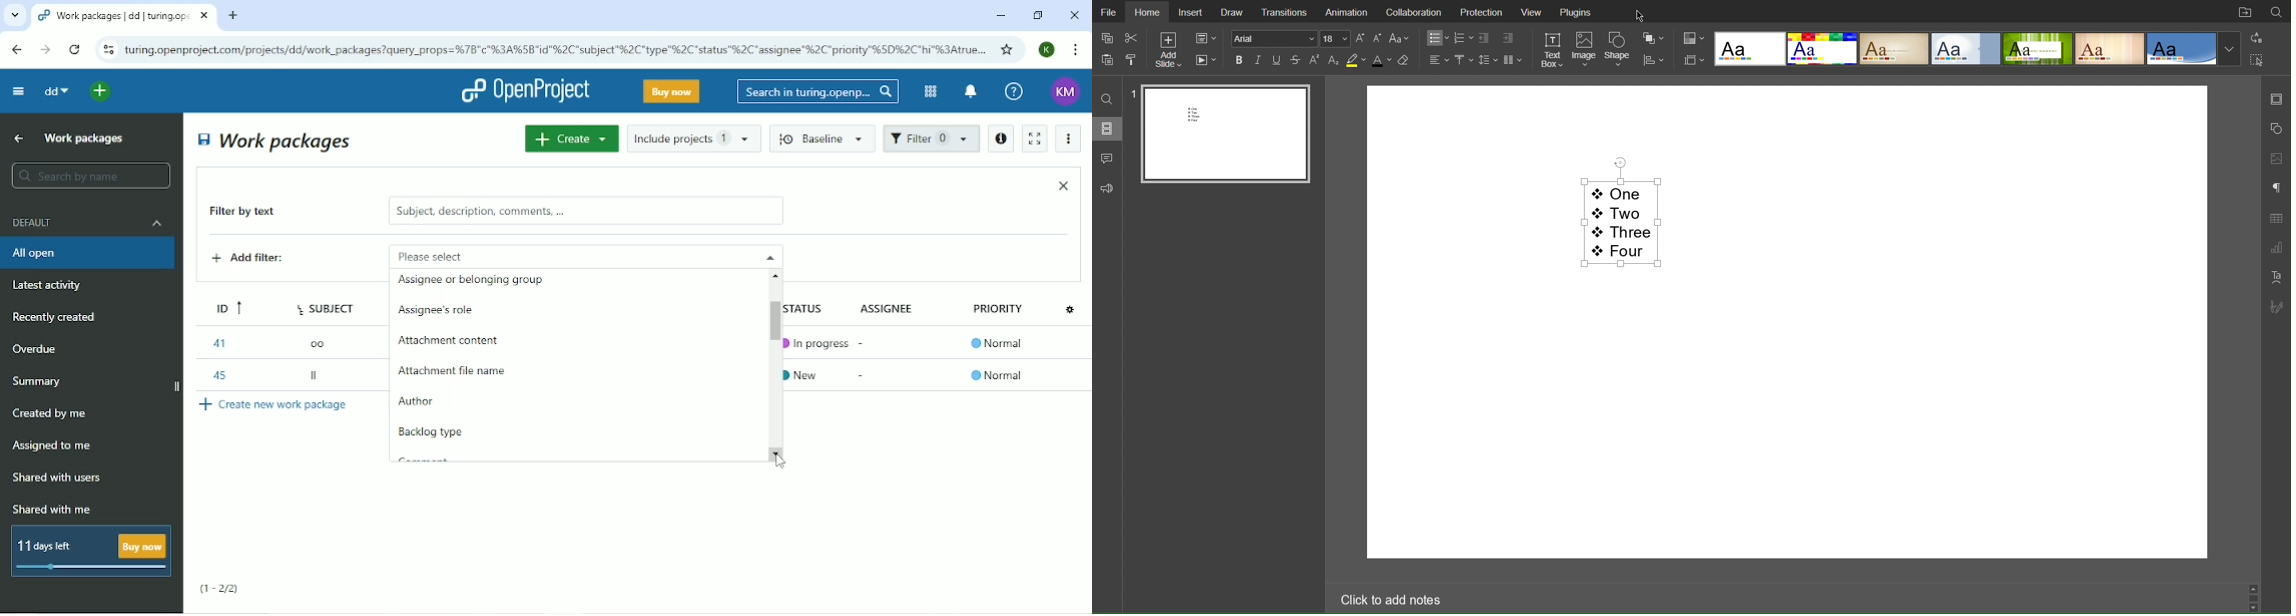 The height and width of the screenshot is (616, 2296). Describe the element at coordinates (1532, 11) in the screenshot. I see `View` at that location.